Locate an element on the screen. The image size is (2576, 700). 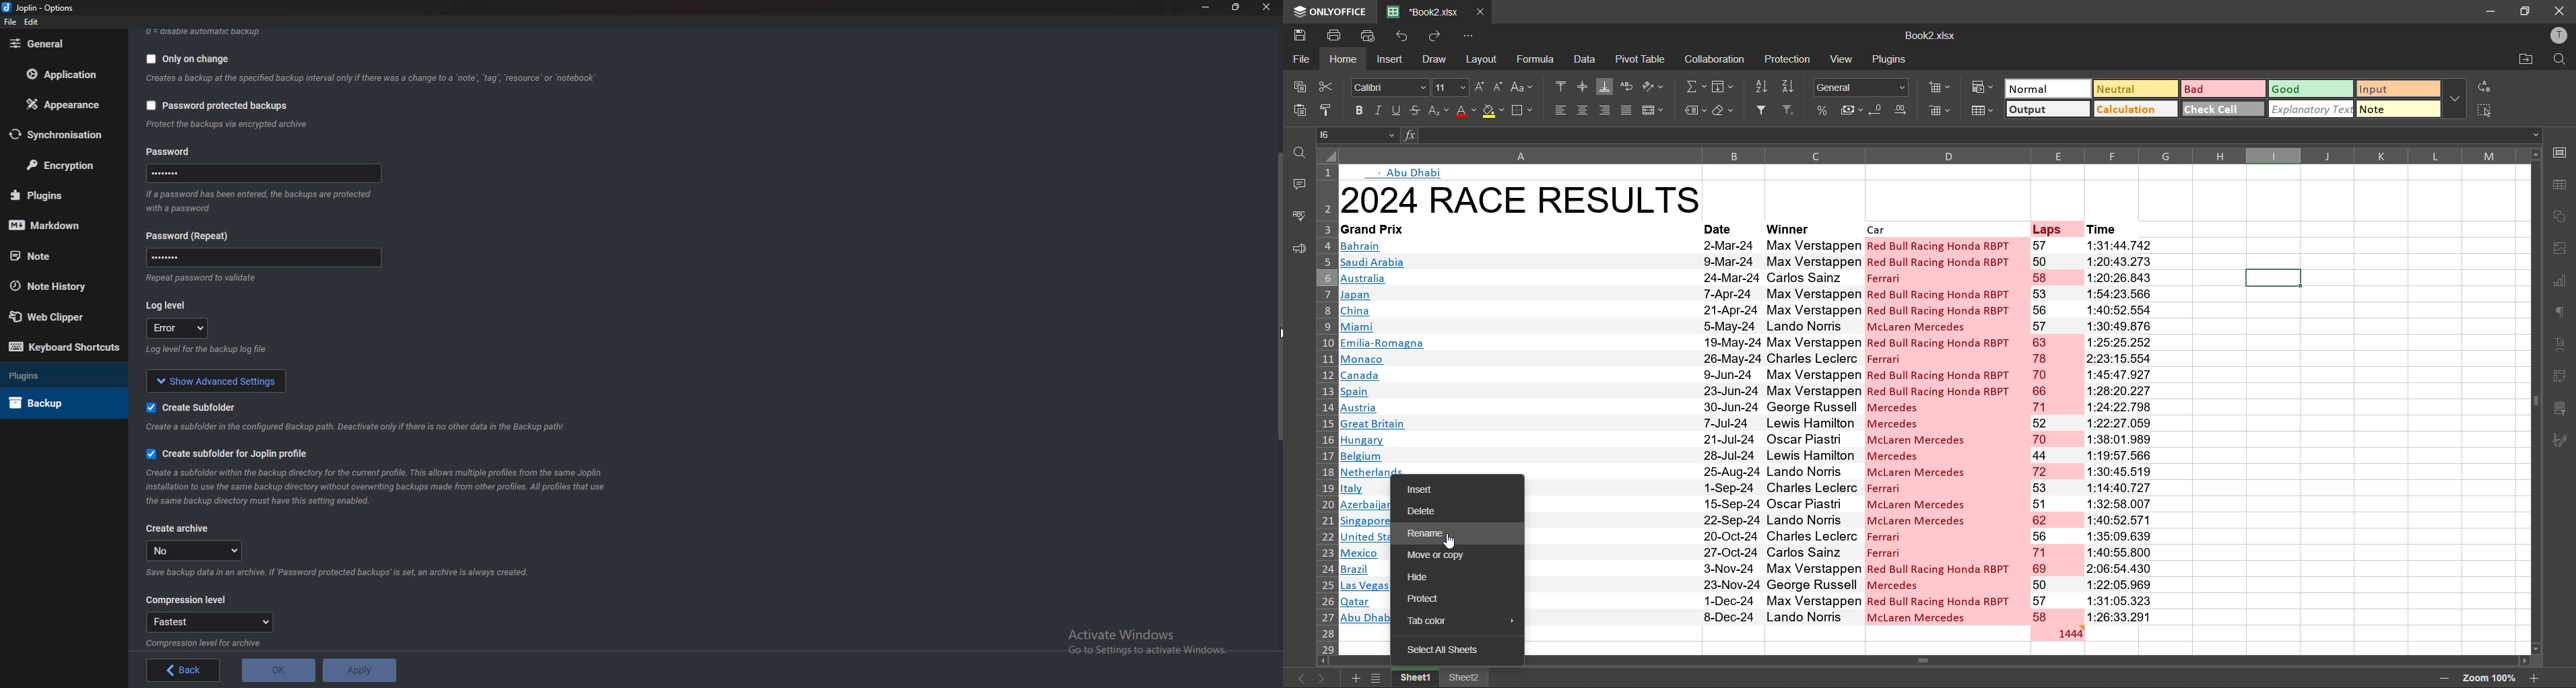
select all sheets is located at coordinates (1440, 651).